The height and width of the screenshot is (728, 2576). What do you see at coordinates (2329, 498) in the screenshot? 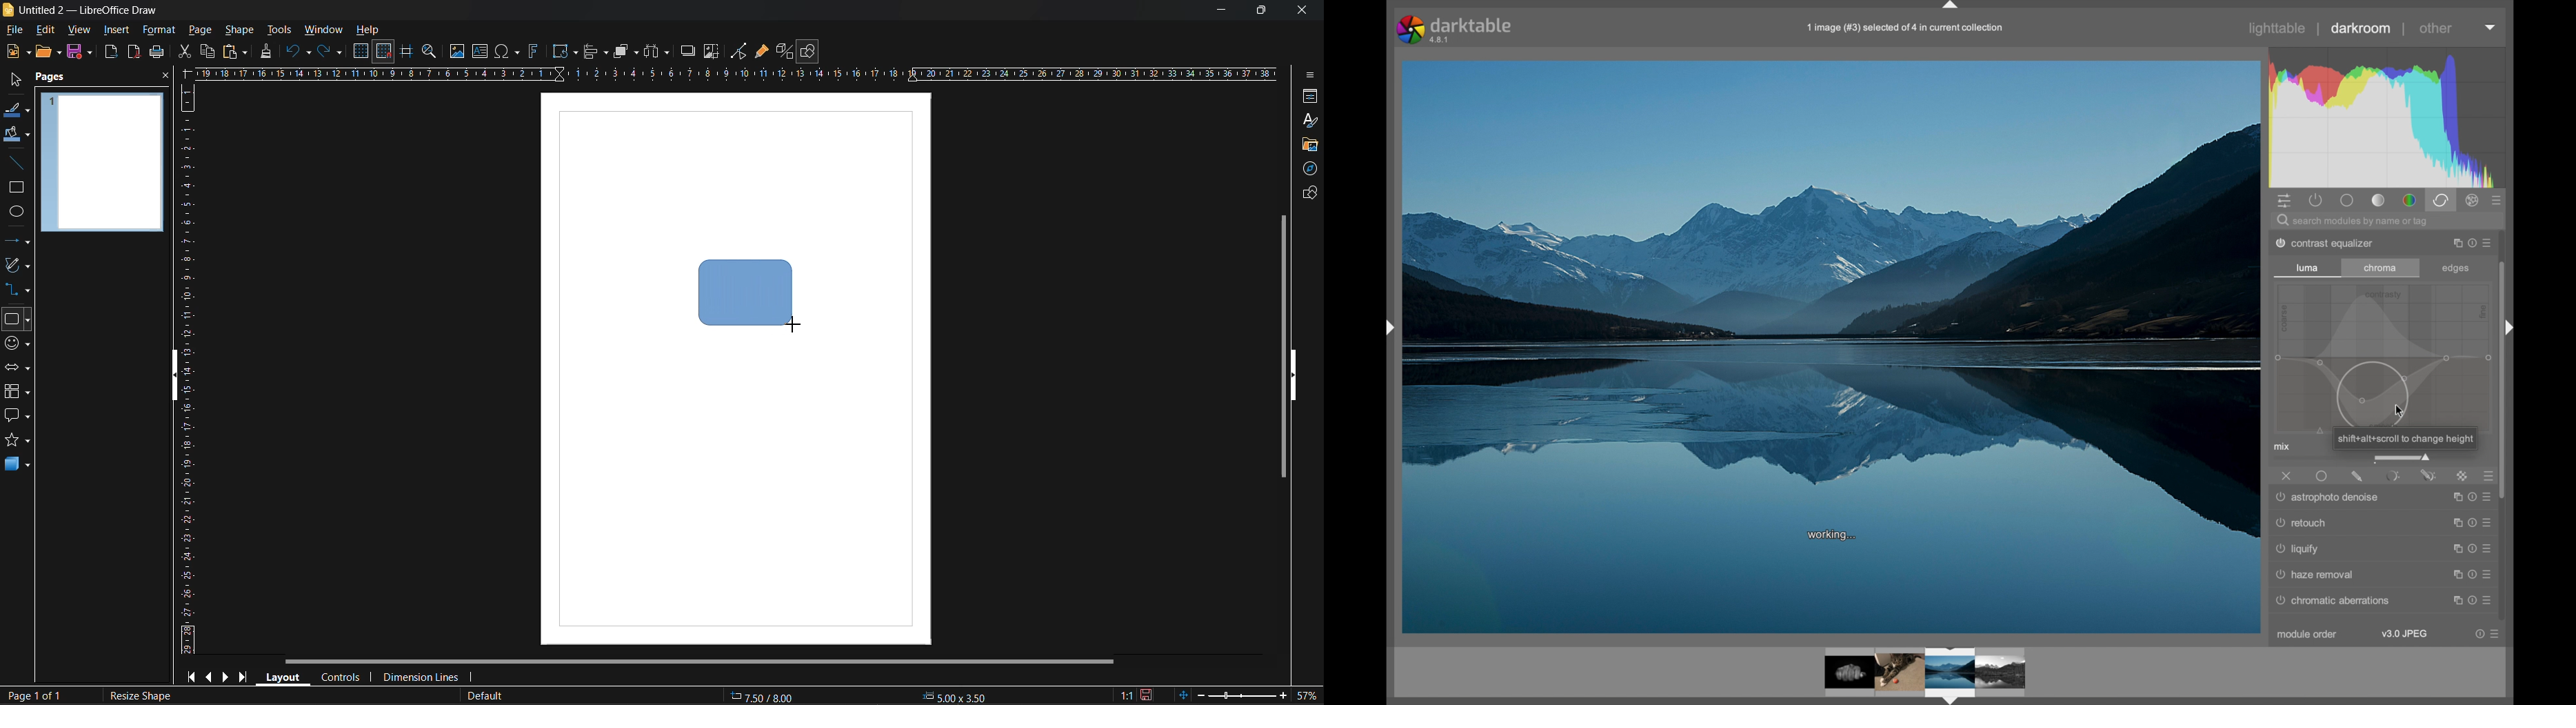
I see `astrophotographers Denise` at bounding box center [2329, 498].